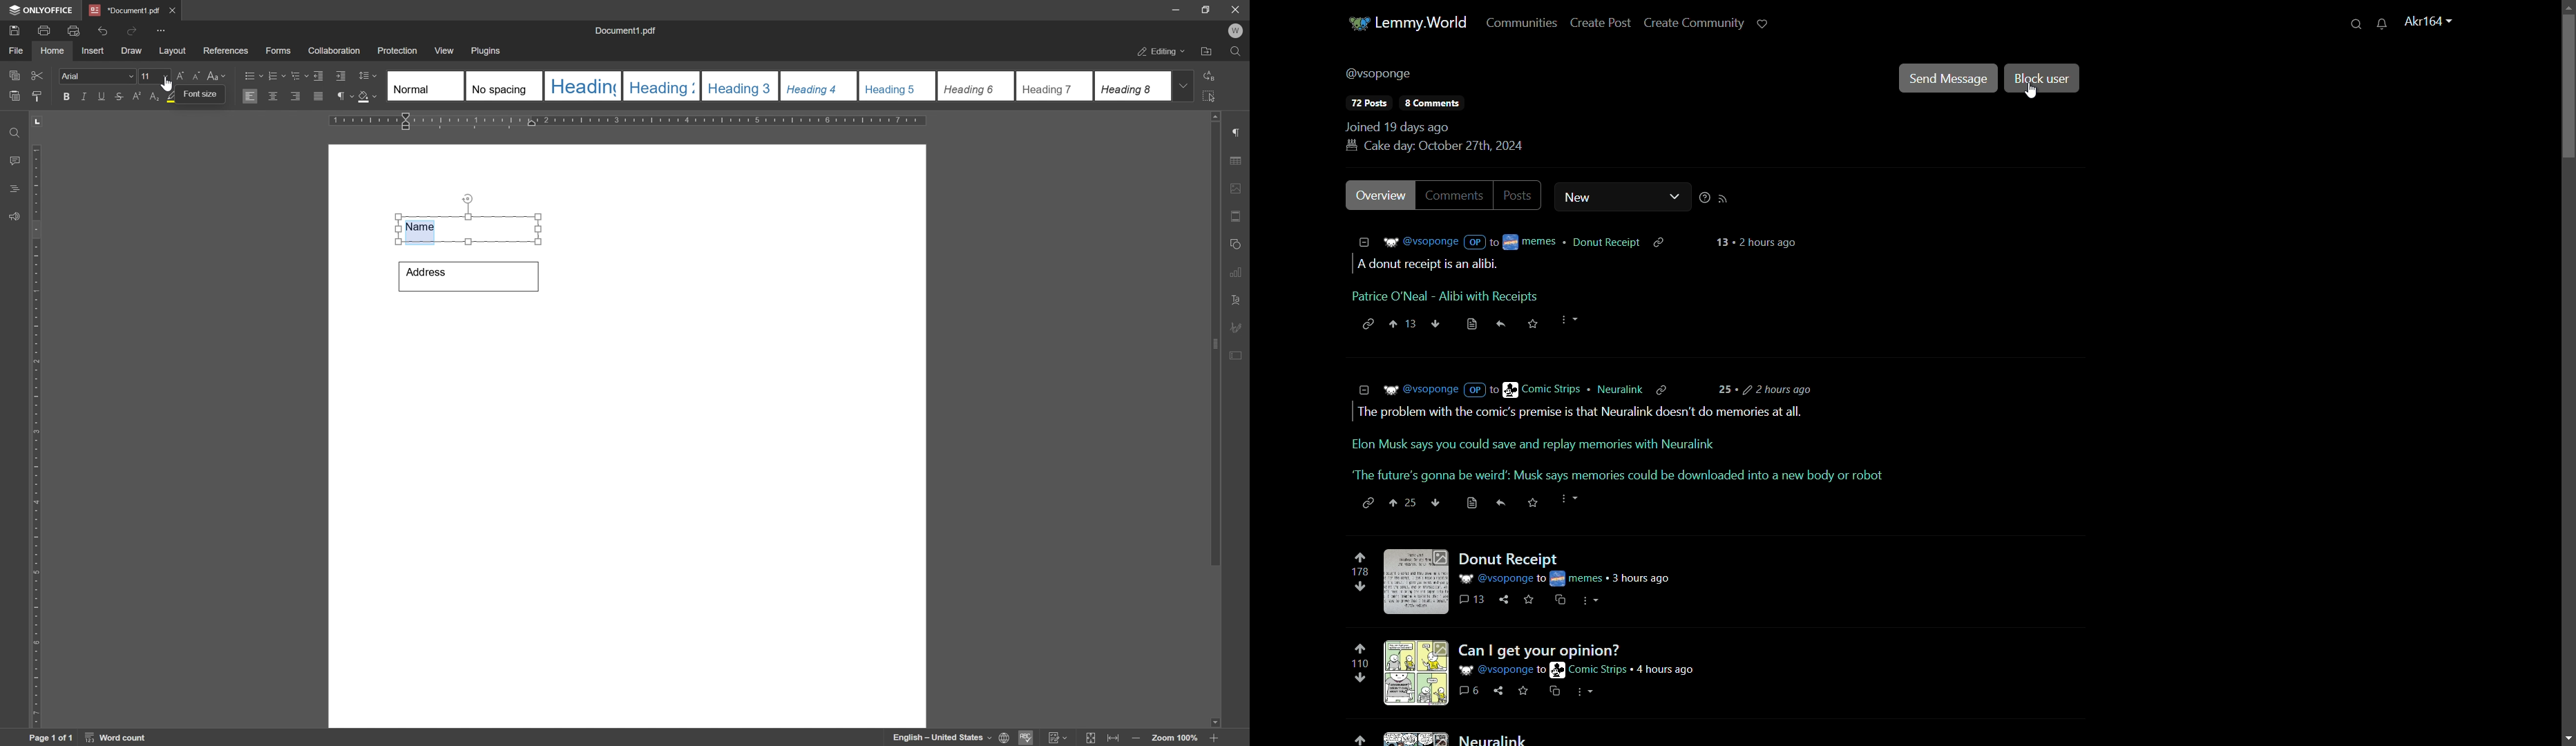  Describe the element at coordinates (52, 51) in the screenshot. I see `home` at that location.